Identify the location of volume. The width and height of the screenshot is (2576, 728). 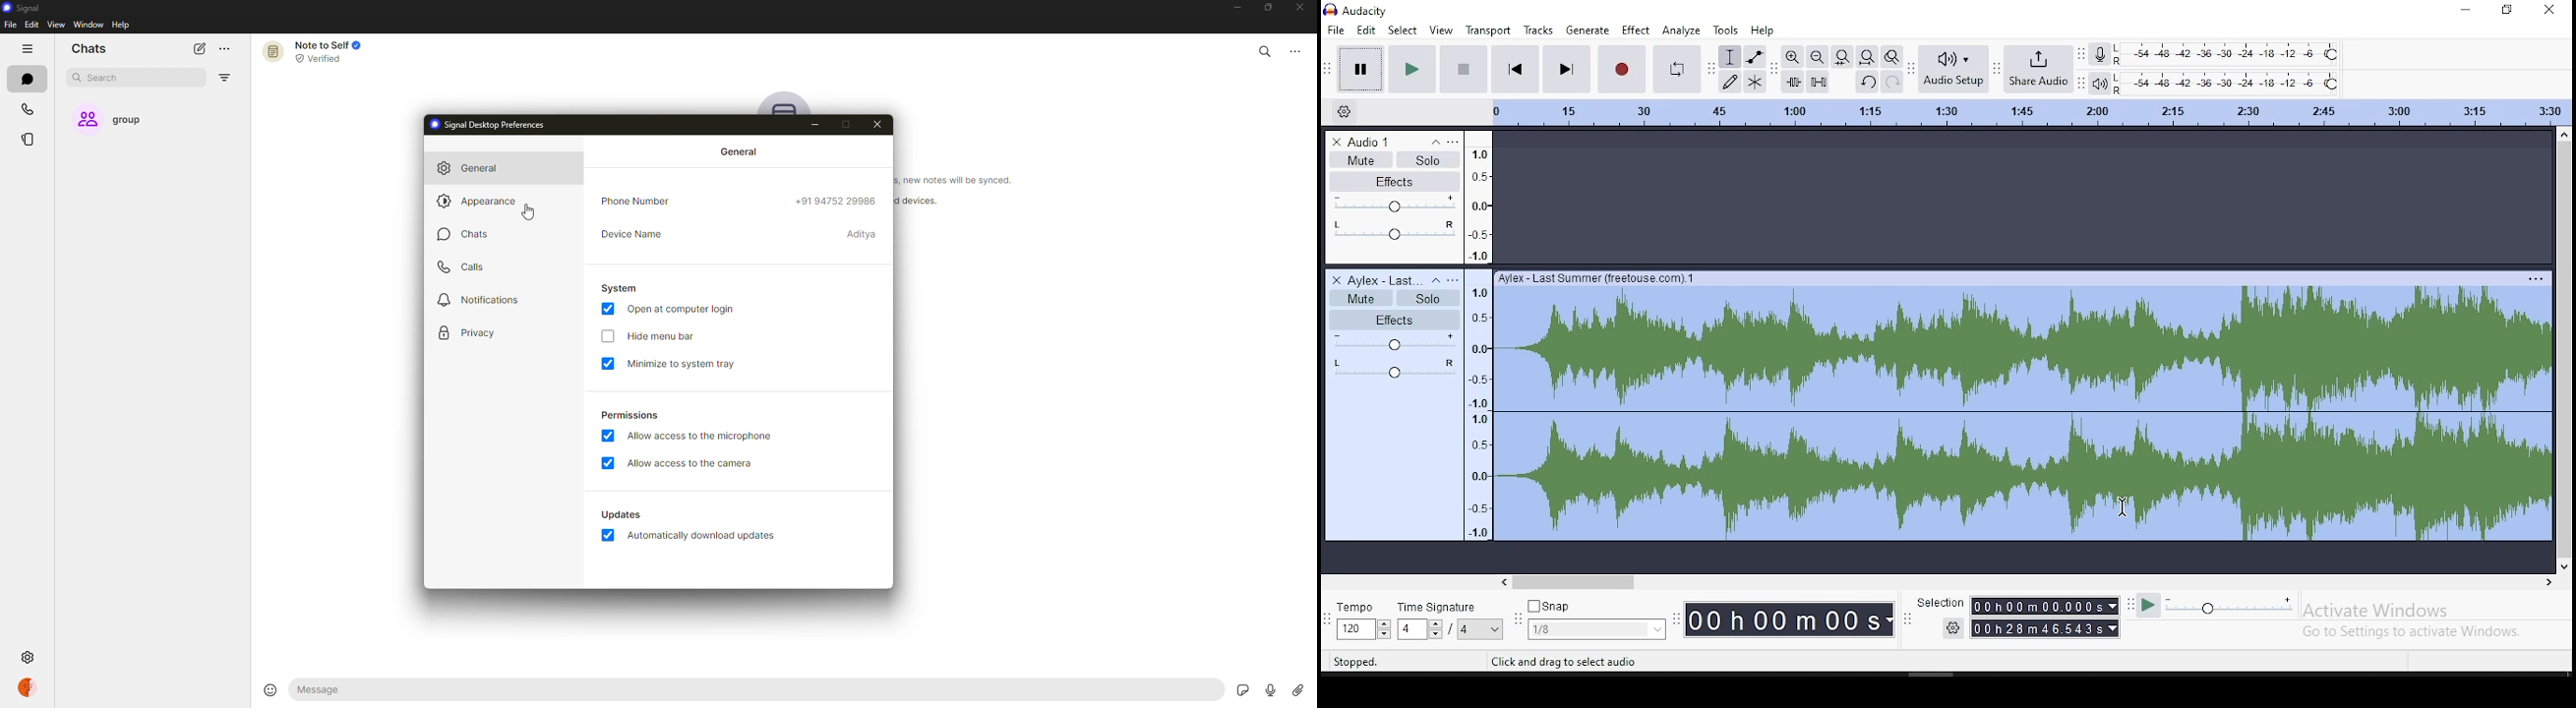
(1394, 342).